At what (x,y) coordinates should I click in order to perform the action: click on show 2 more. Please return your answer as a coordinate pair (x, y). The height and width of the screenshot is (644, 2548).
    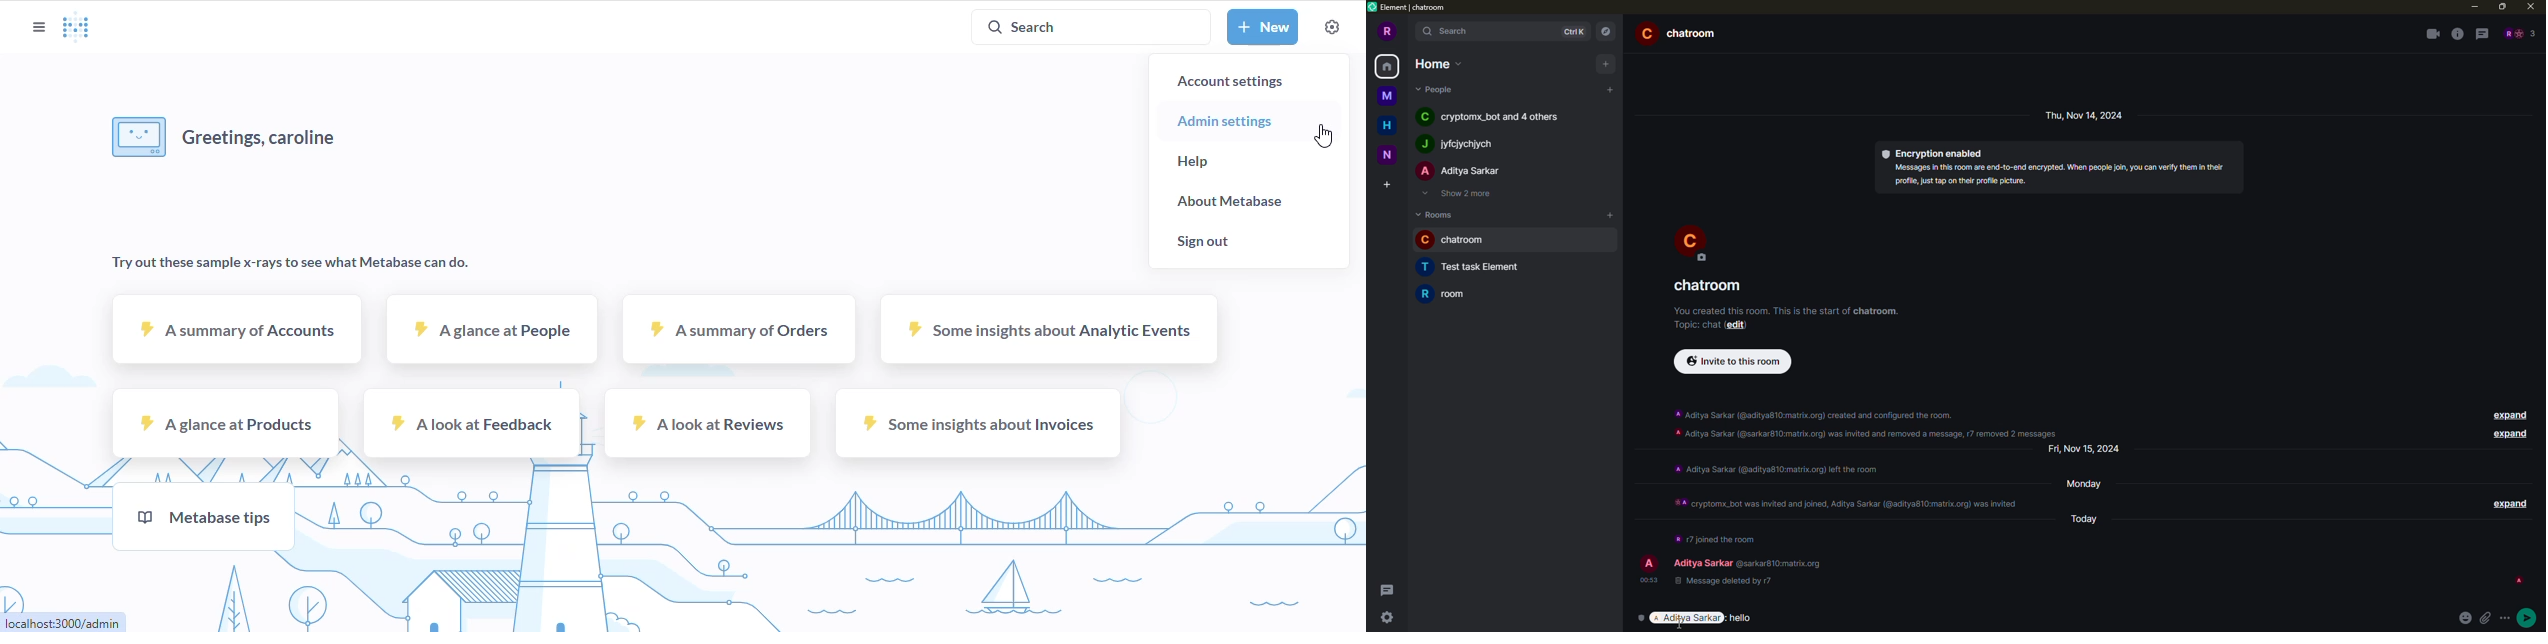
    Looking at the image, I should click on (1462, 194).